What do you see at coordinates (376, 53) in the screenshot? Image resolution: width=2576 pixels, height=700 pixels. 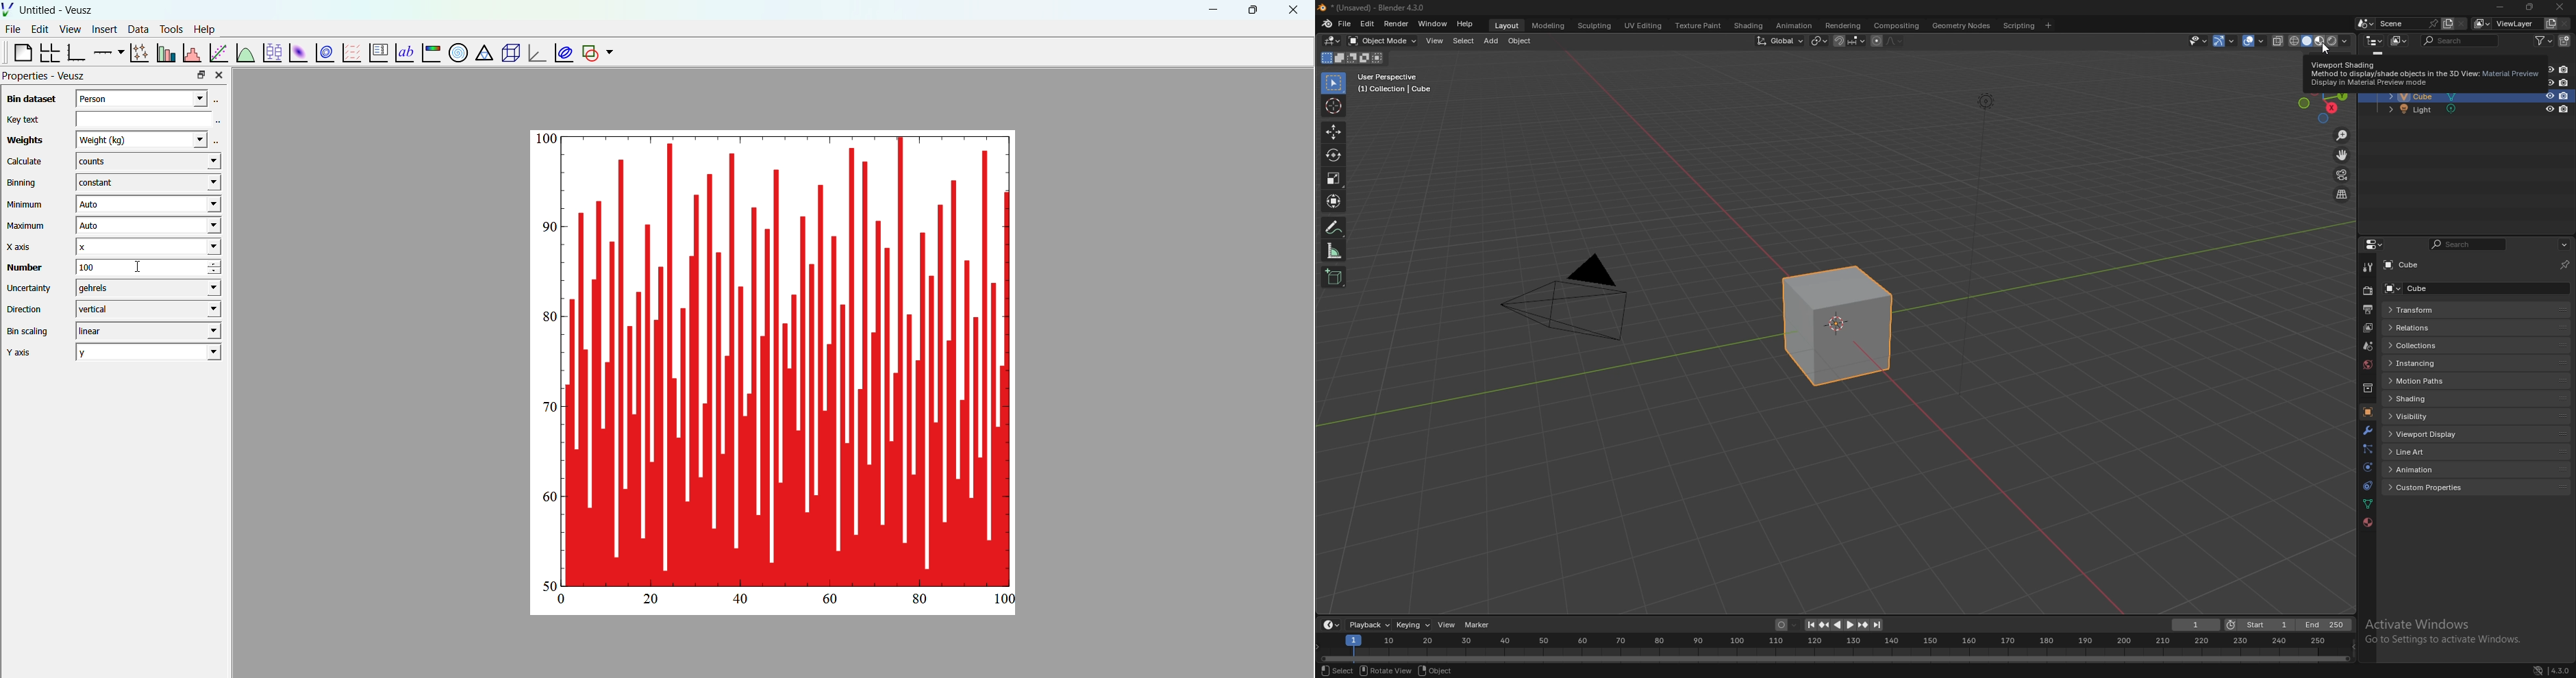 I see `plot key` at bounding box center [376, 53].